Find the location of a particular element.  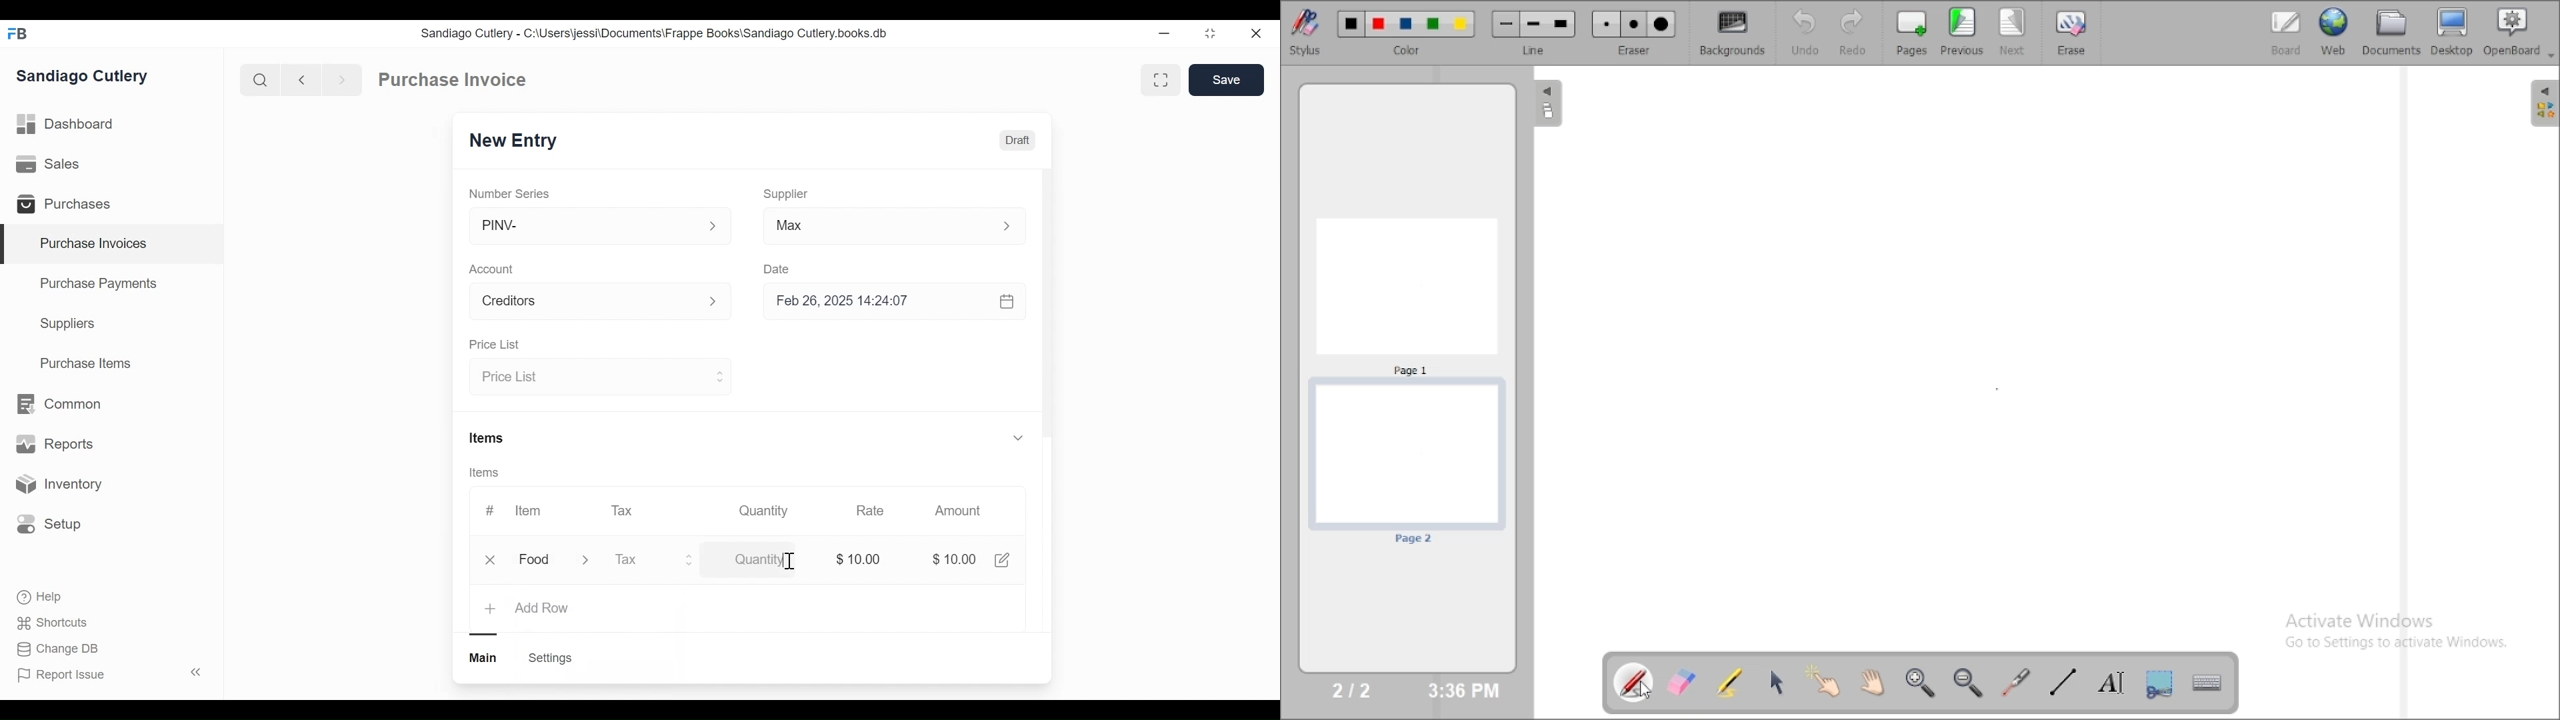

eraser is located at coordinates (1634, 50).